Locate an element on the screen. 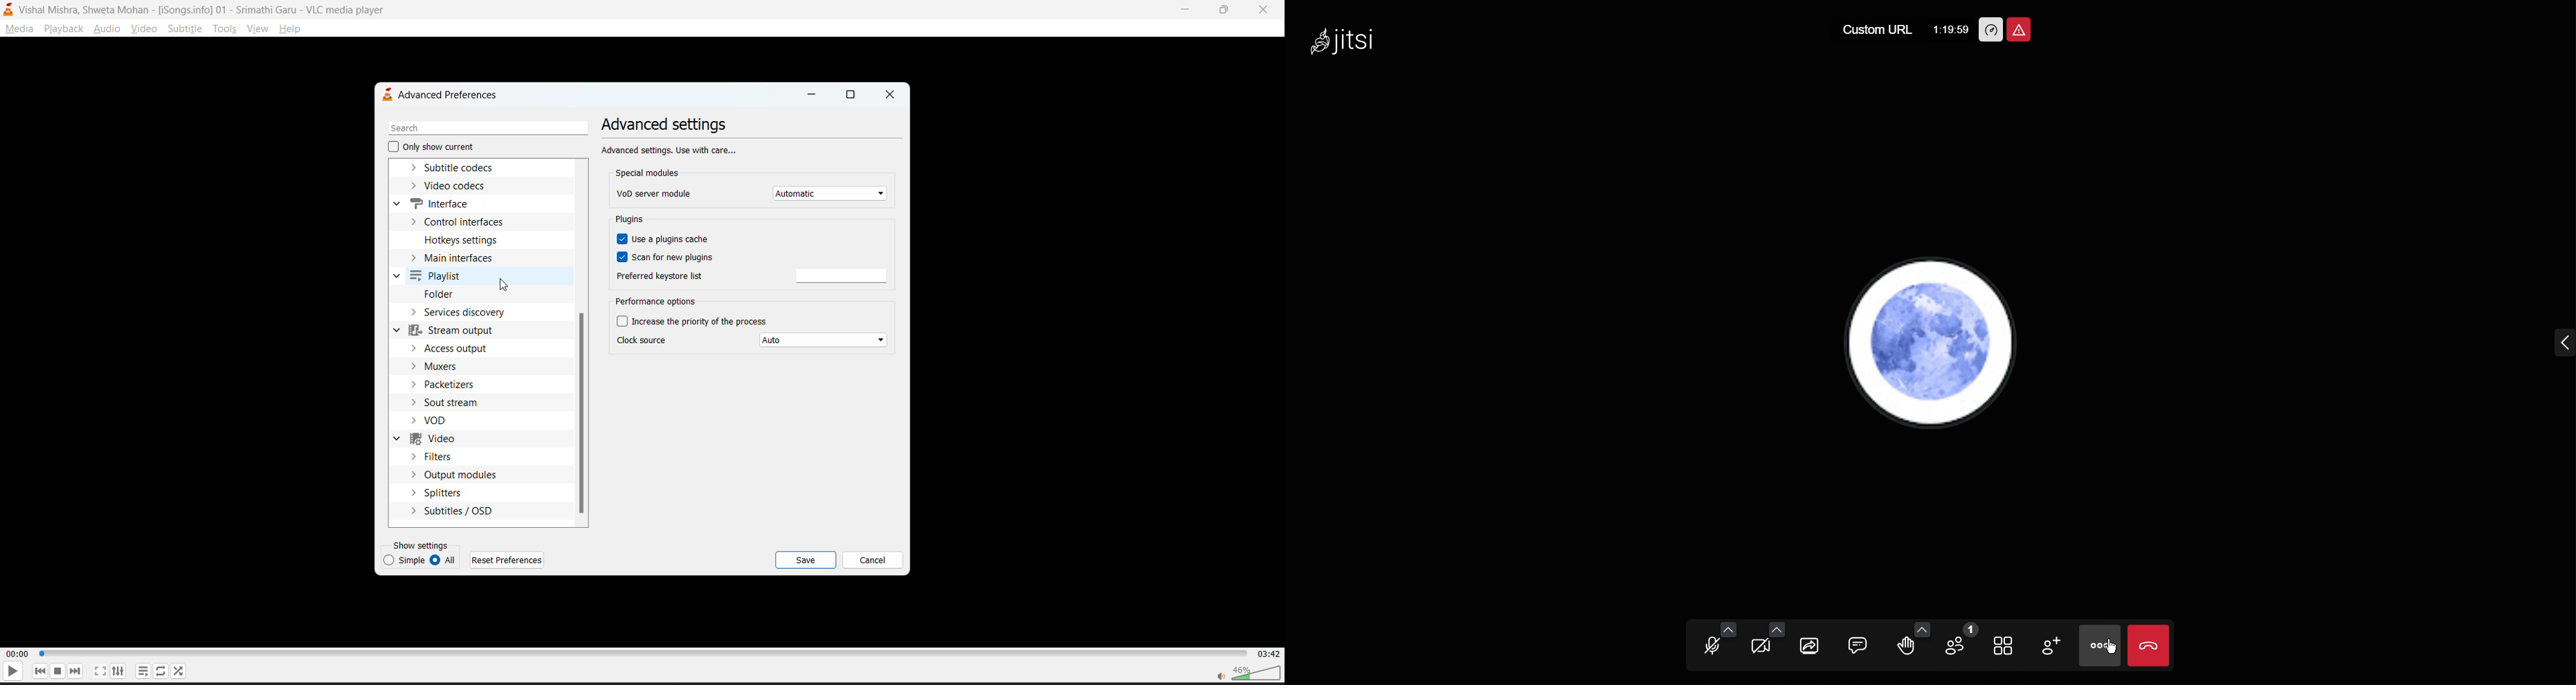  minimize is located at coordinates (809, 94).